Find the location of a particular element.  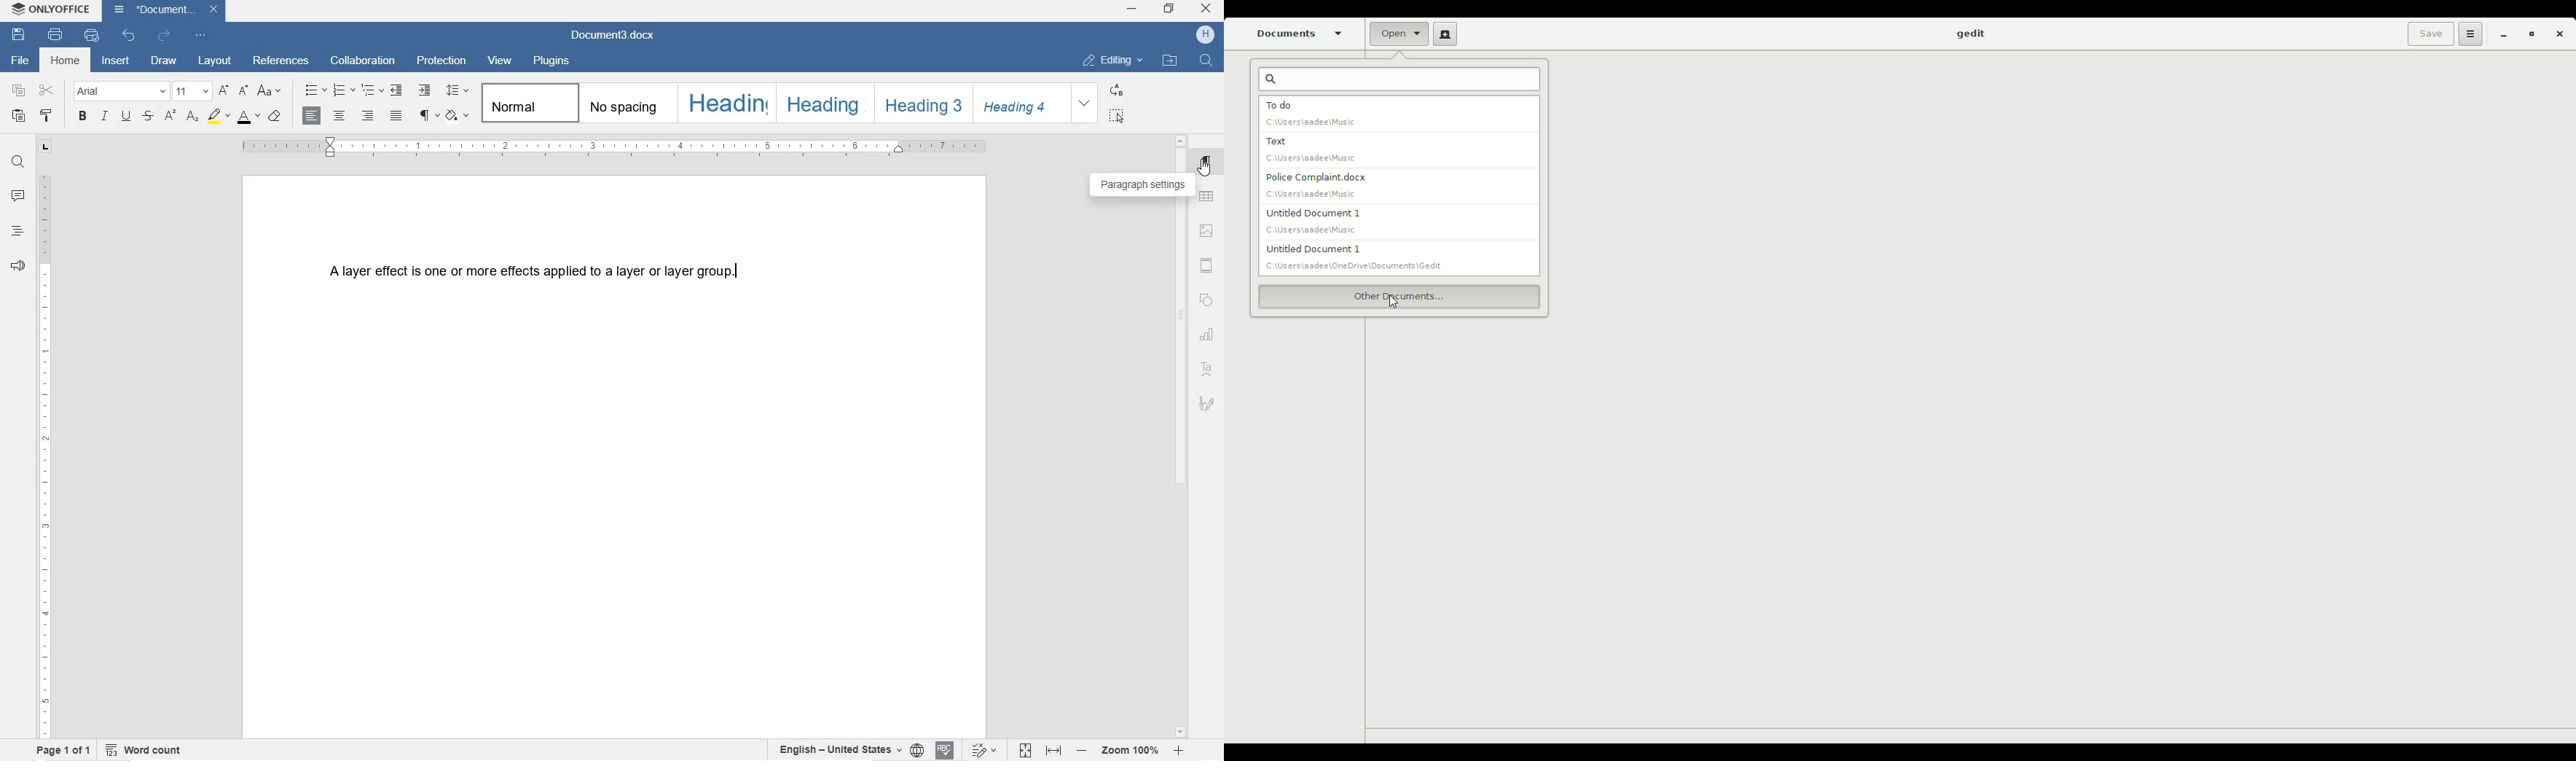

MINIMIZE is located at coordinates (1131, 9).